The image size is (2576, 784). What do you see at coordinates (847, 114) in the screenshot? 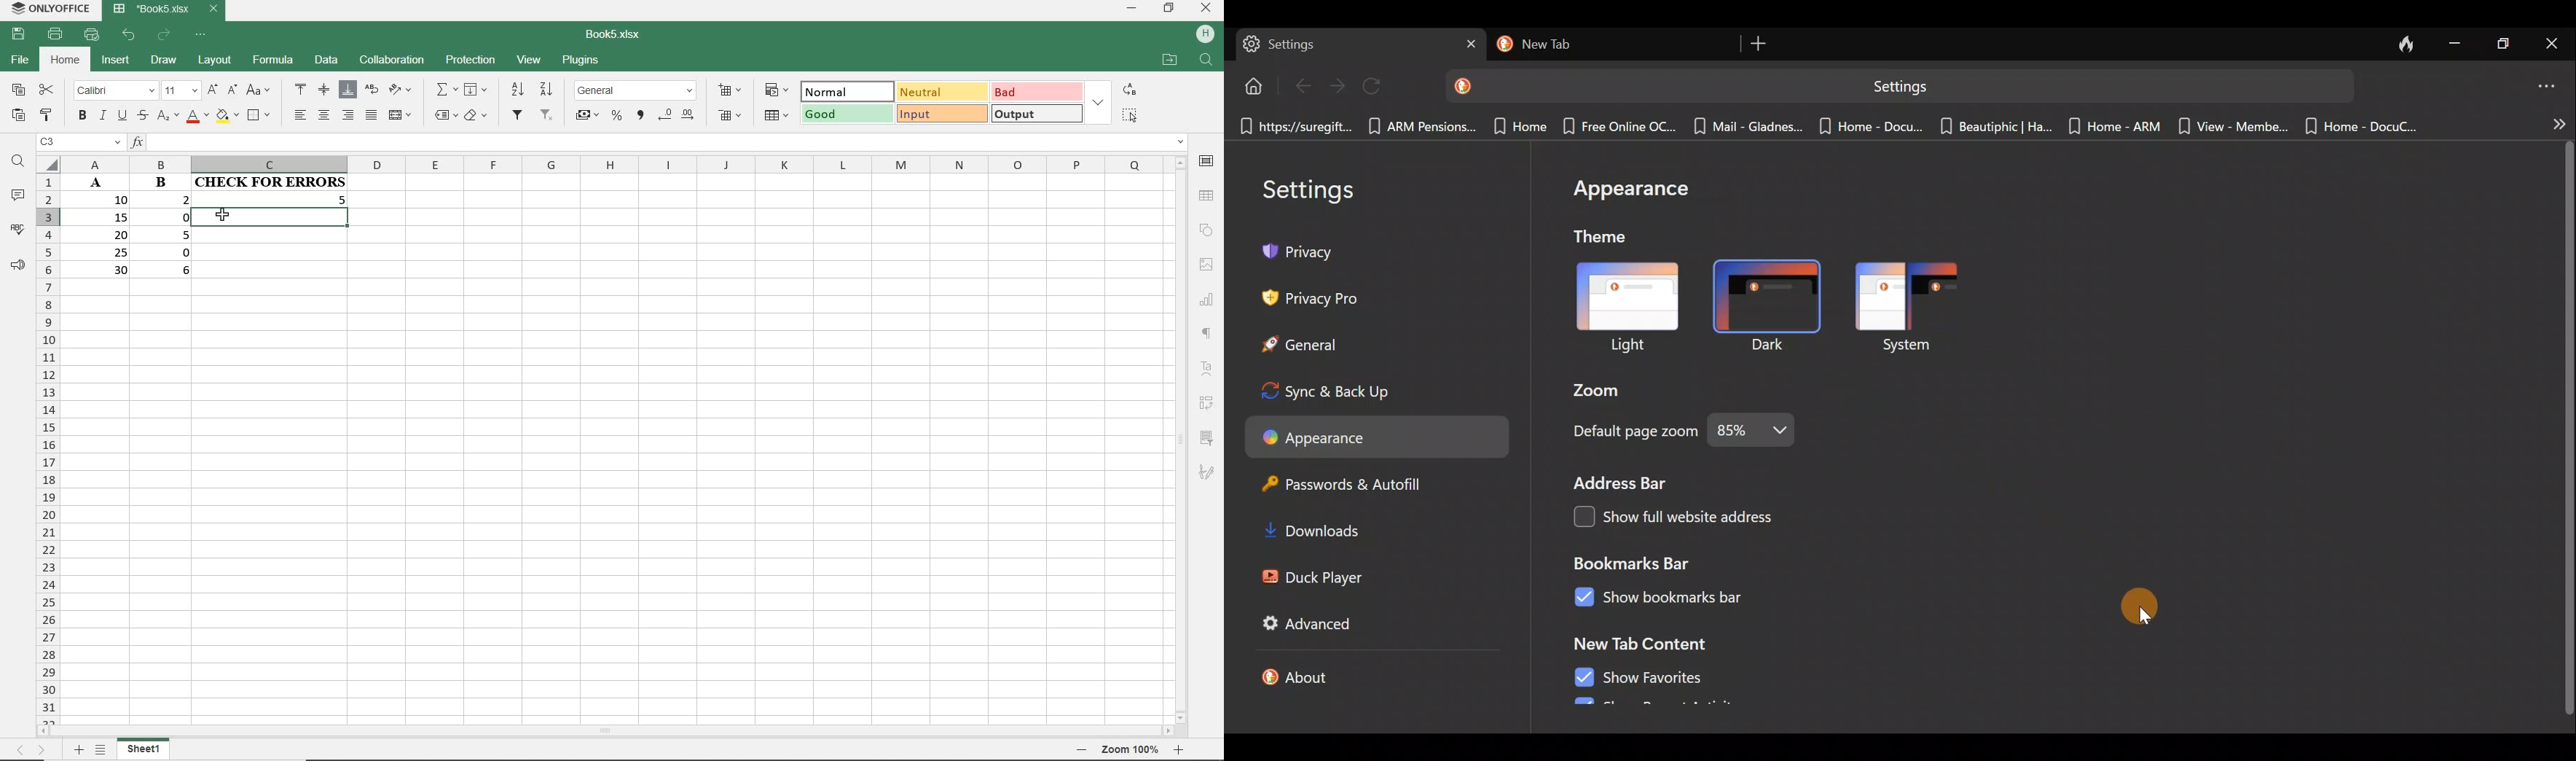
I see `GOOD` at bounding box center [847, 114].